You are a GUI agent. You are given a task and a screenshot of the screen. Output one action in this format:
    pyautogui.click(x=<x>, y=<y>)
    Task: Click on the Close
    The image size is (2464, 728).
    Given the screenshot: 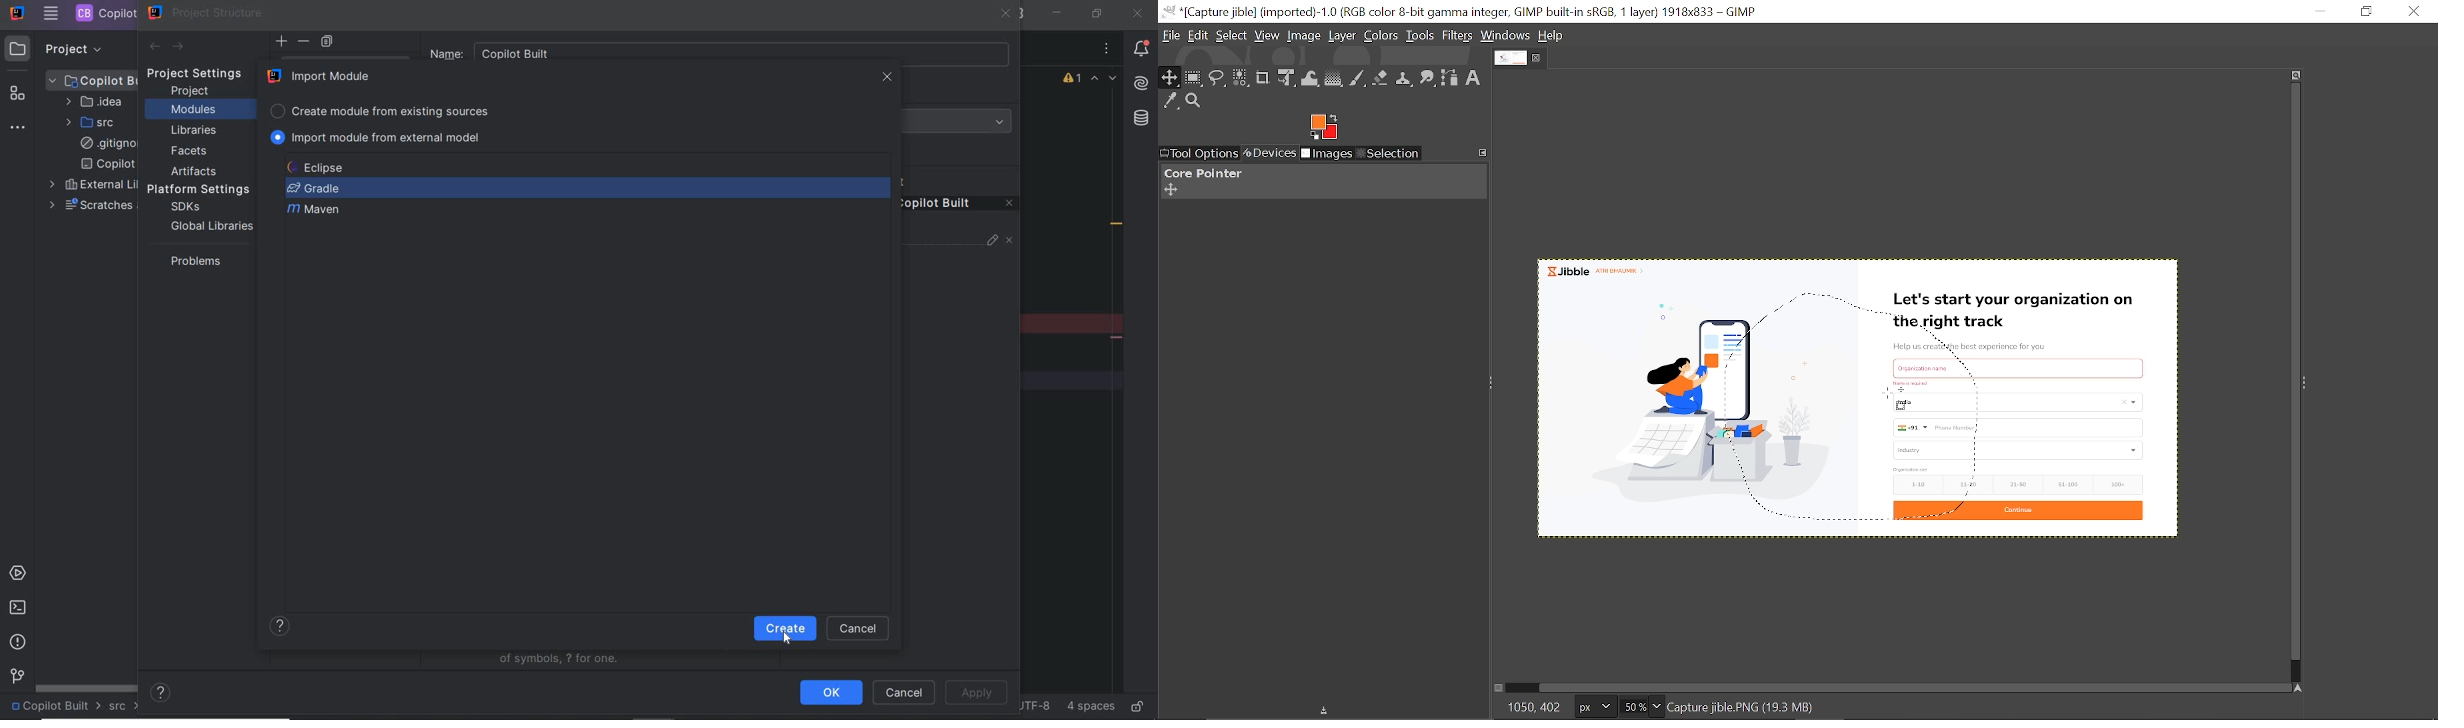 What is the action you would take?
    pyautogui.click(x=2415, y=11)
    